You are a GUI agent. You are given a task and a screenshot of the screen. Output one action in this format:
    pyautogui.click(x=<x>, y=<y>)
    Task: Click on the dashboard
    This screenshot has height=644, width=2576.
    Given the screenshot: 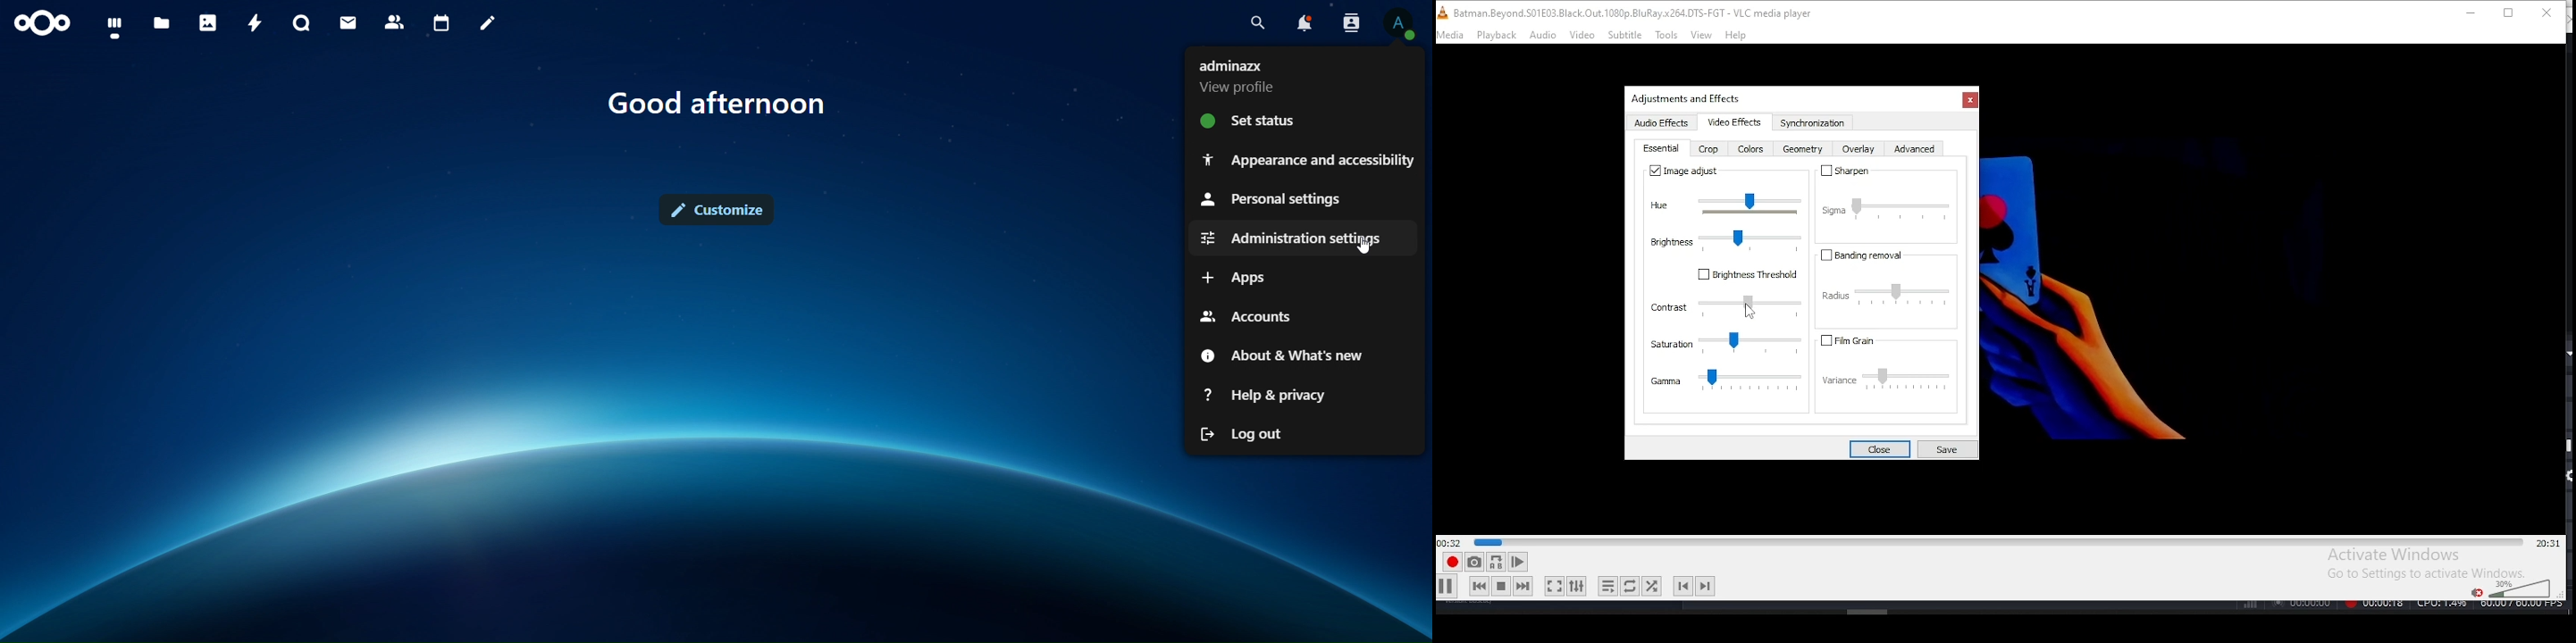 What is the action you would take?
    pyautogui.click(x=115, y=26)
    